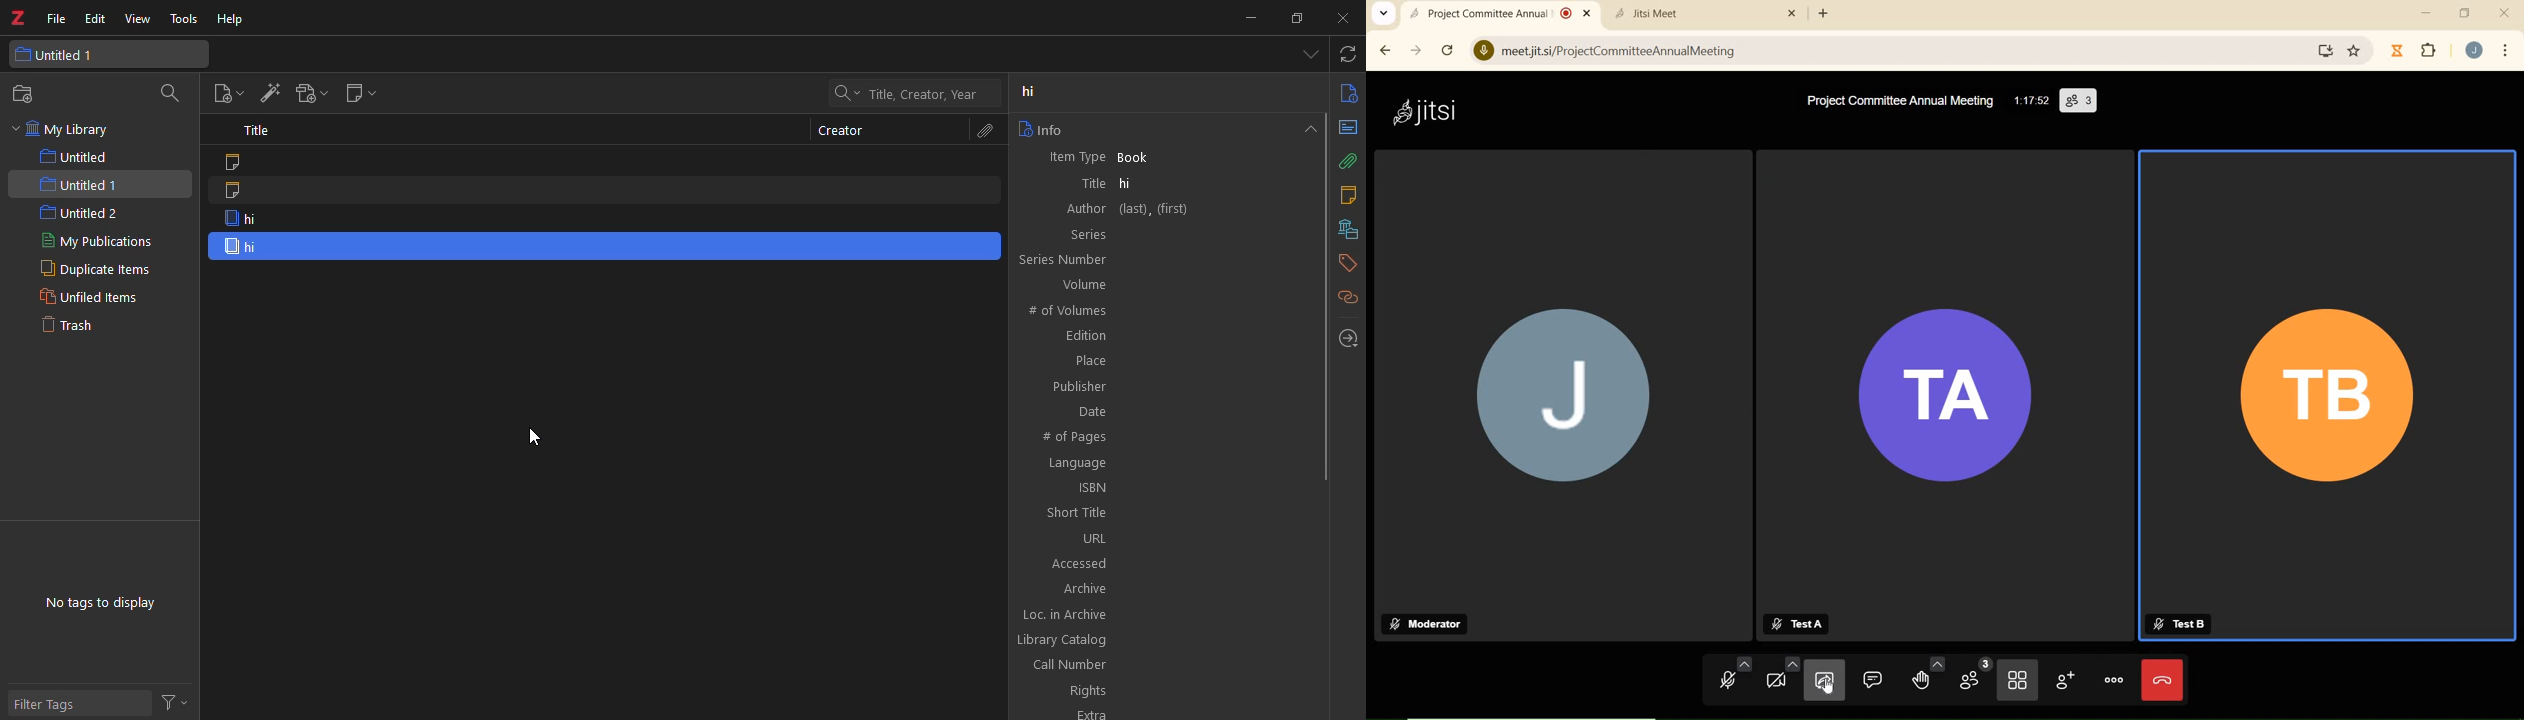 The image size is (2548, 728). Describe the element at coordinates (1560, 392) in the screenshot. I see `J` at that location.